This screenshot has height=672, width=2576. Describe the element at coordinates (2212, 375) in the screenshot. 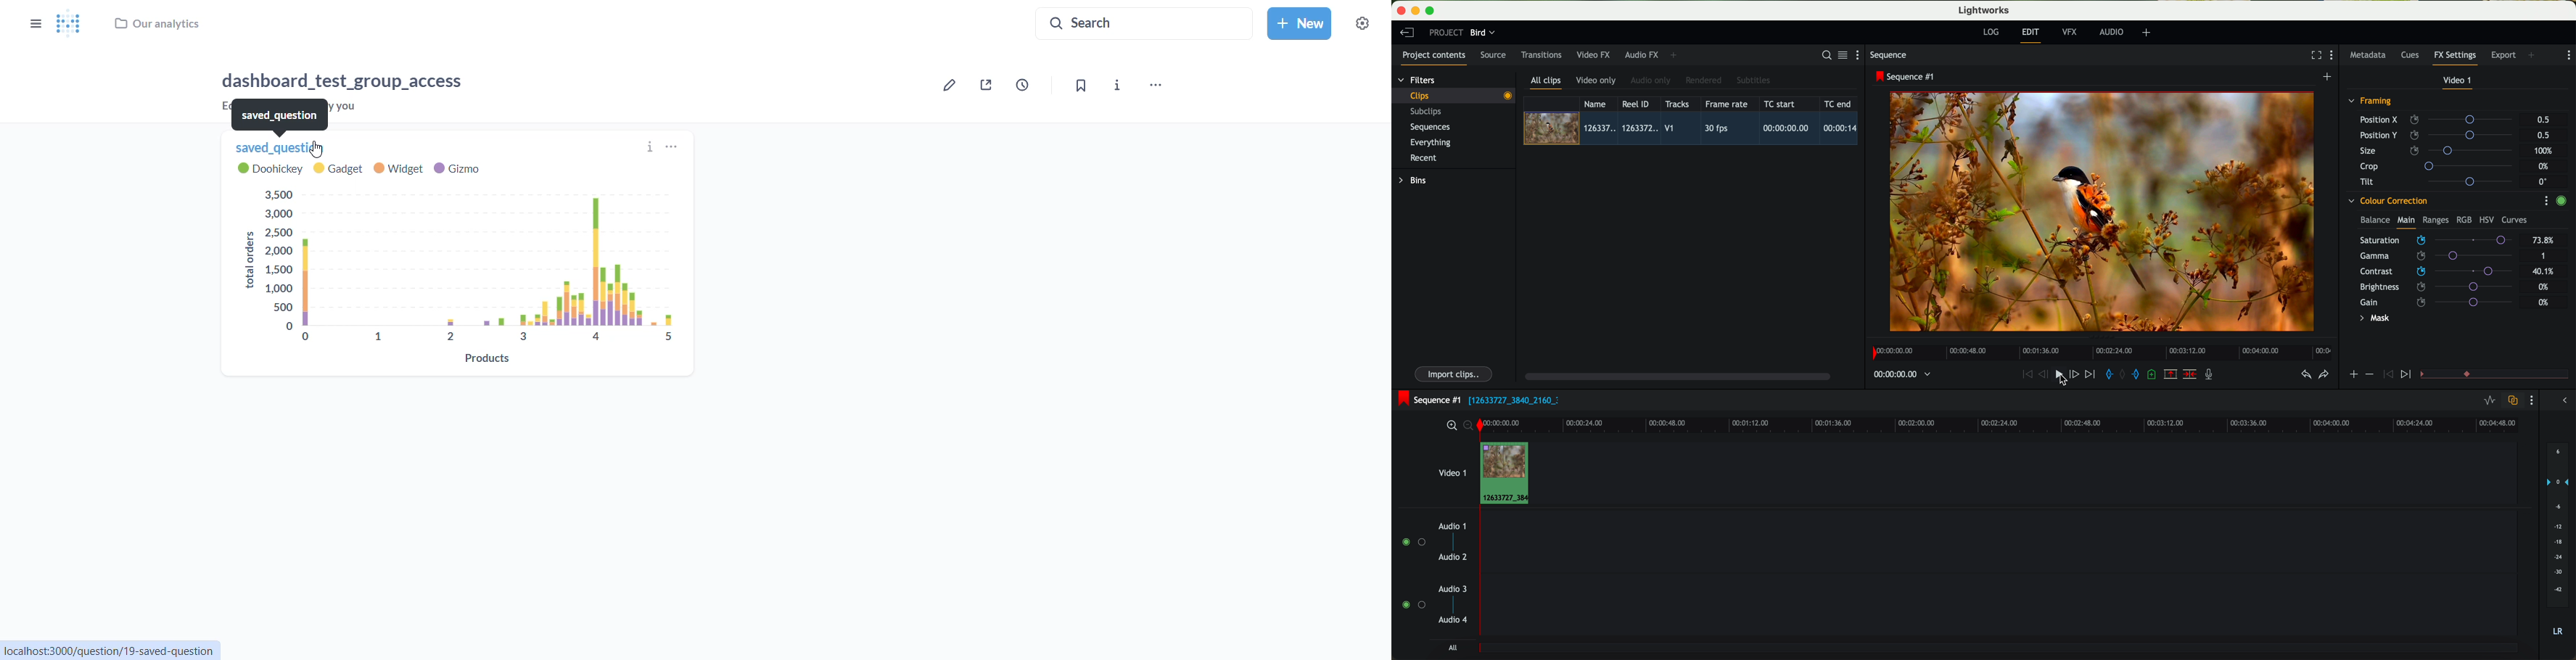

I see `record a voice-over` at that location.